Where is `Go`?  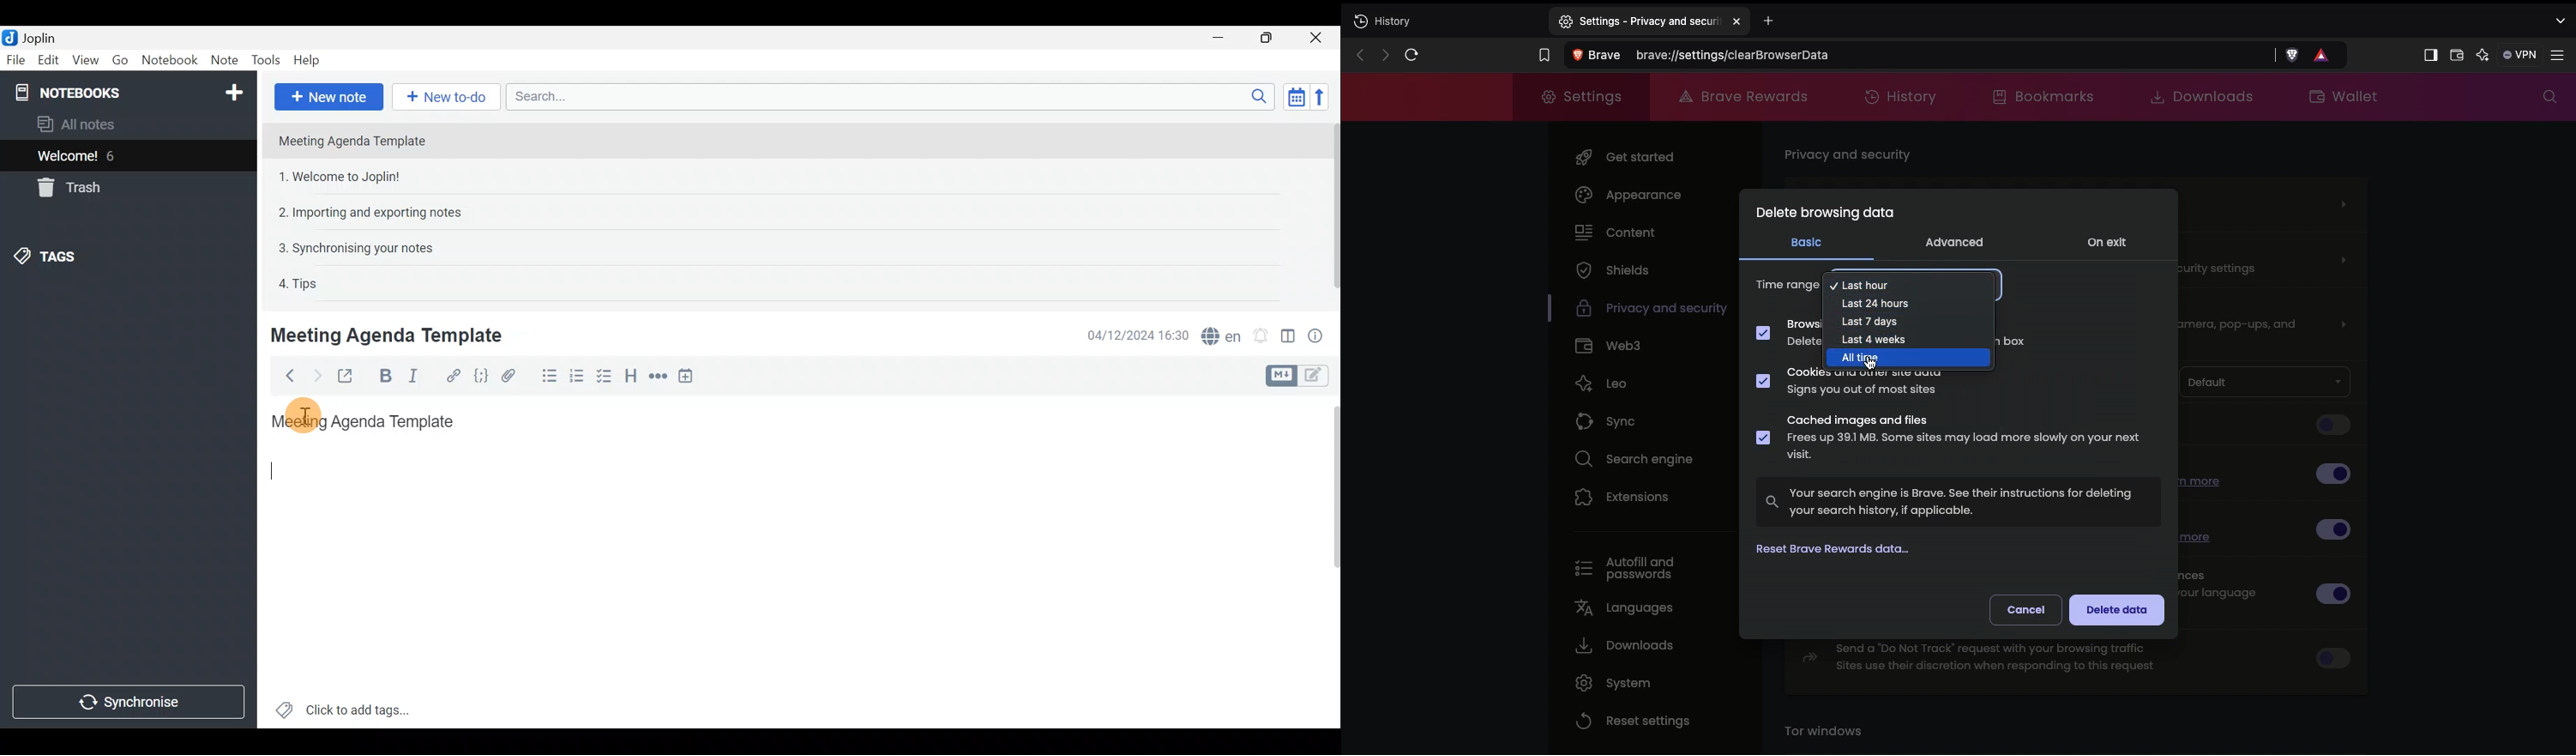 Go is located at coordinates (119, 59).